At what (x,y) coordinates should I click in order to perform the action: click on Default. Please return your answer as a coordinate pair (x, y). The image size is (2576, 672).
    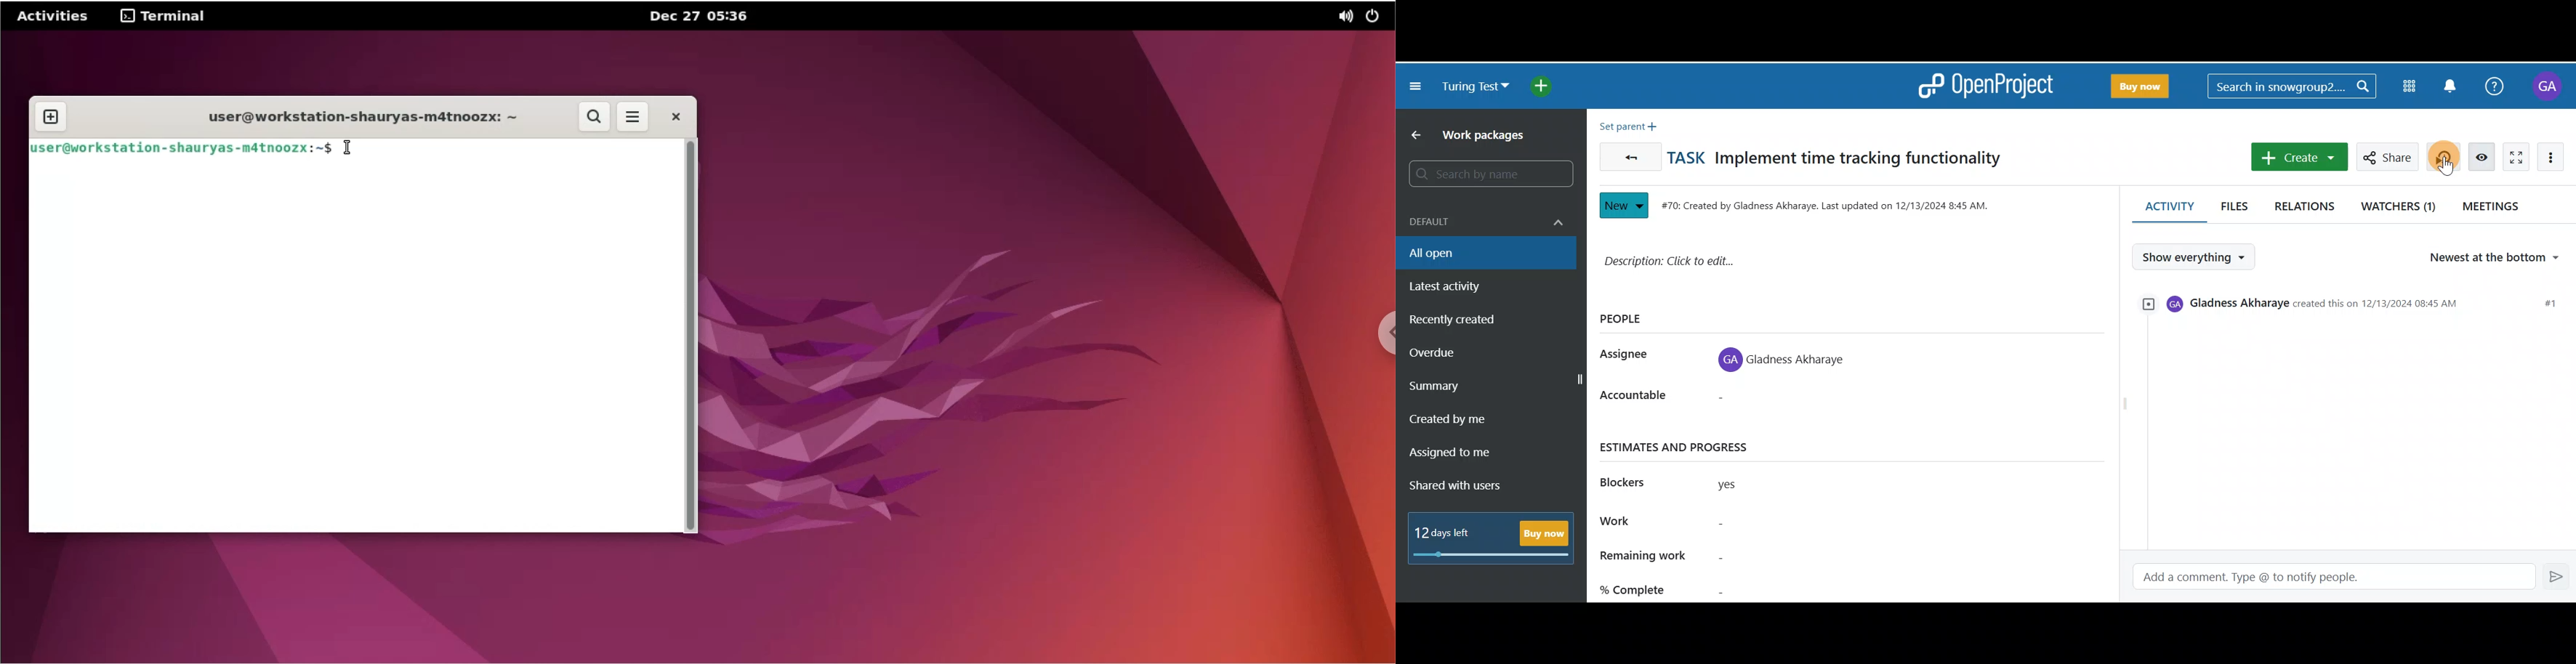
    Looking at the image, I should click on (1484, 215).